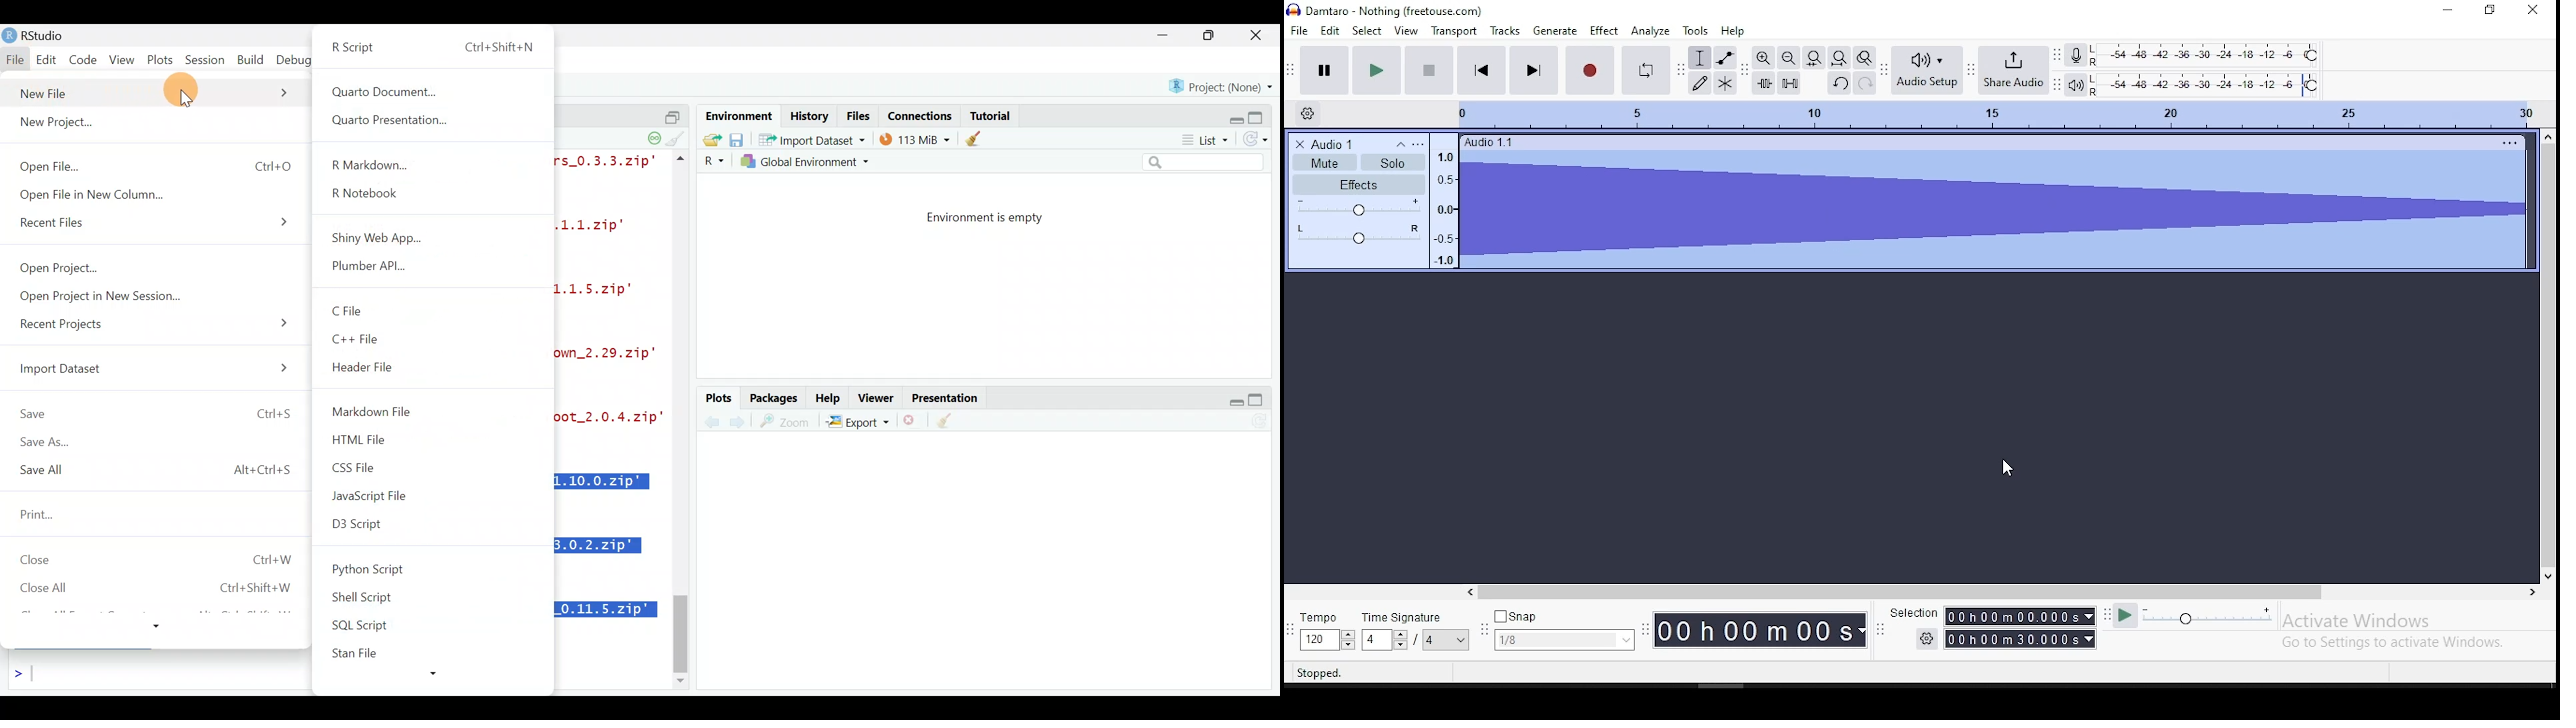 The width and height of the screenshot is (2576, 728). I want to click on split, so click(672, 112).